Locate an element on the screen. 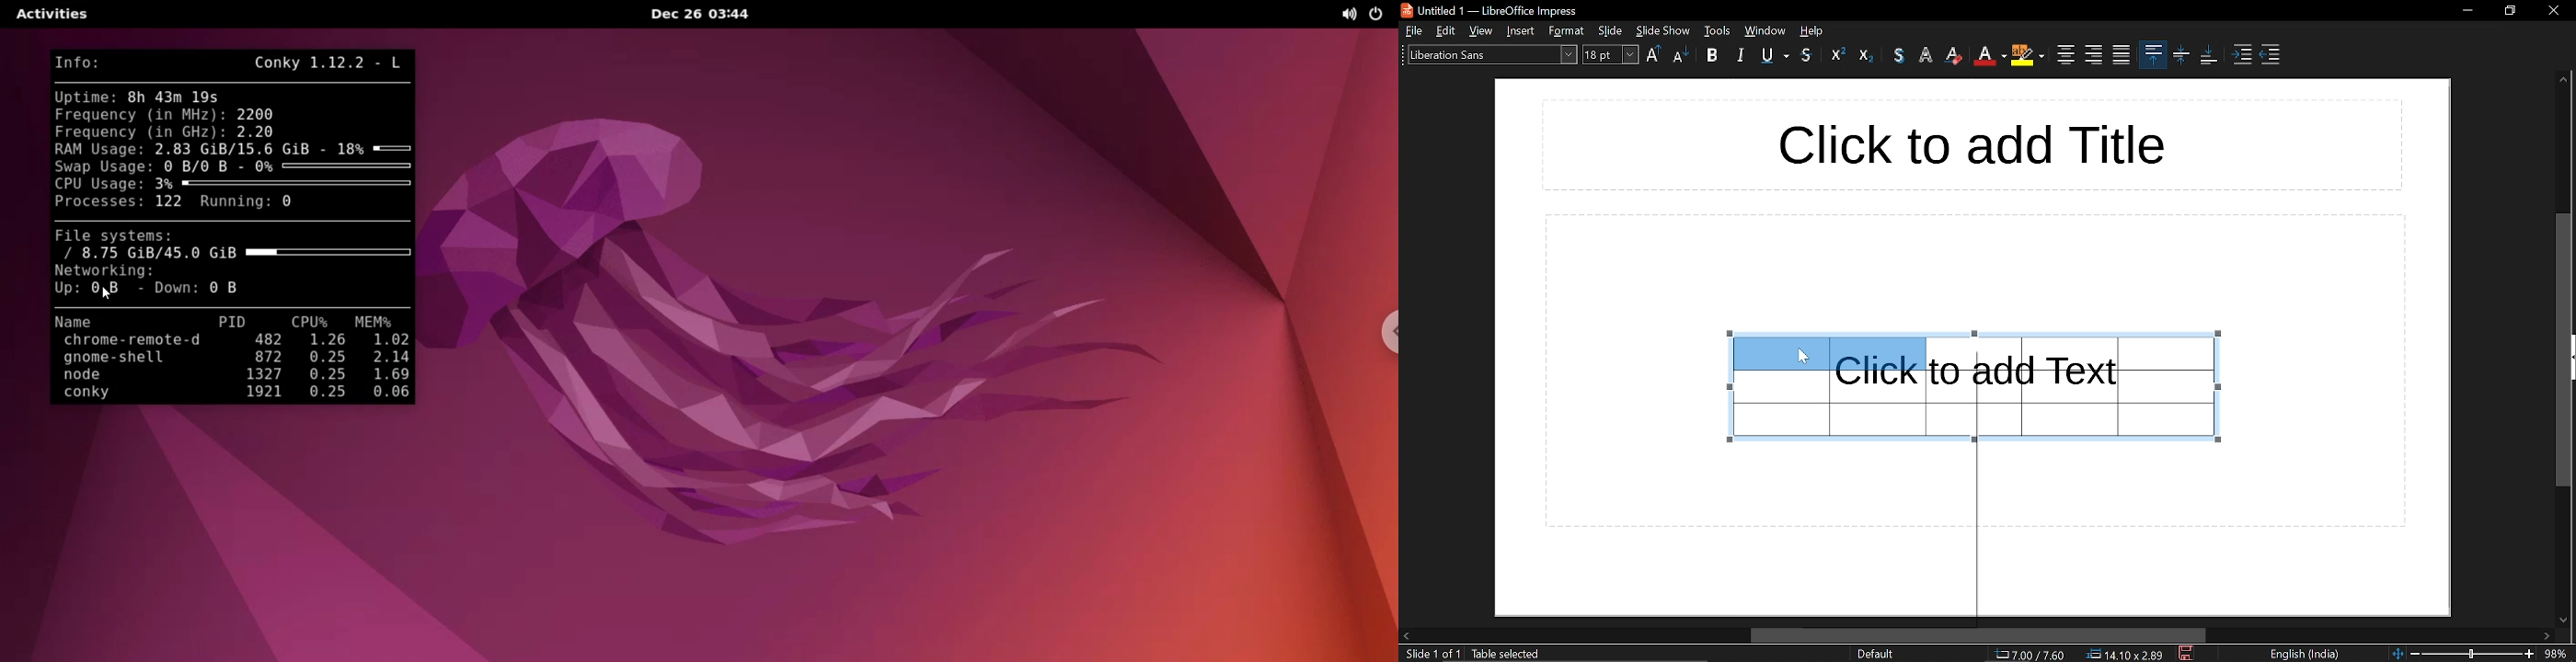 The width and height of the screenshot is (2576, 672). lower case is located at coordinates (1681, 56).